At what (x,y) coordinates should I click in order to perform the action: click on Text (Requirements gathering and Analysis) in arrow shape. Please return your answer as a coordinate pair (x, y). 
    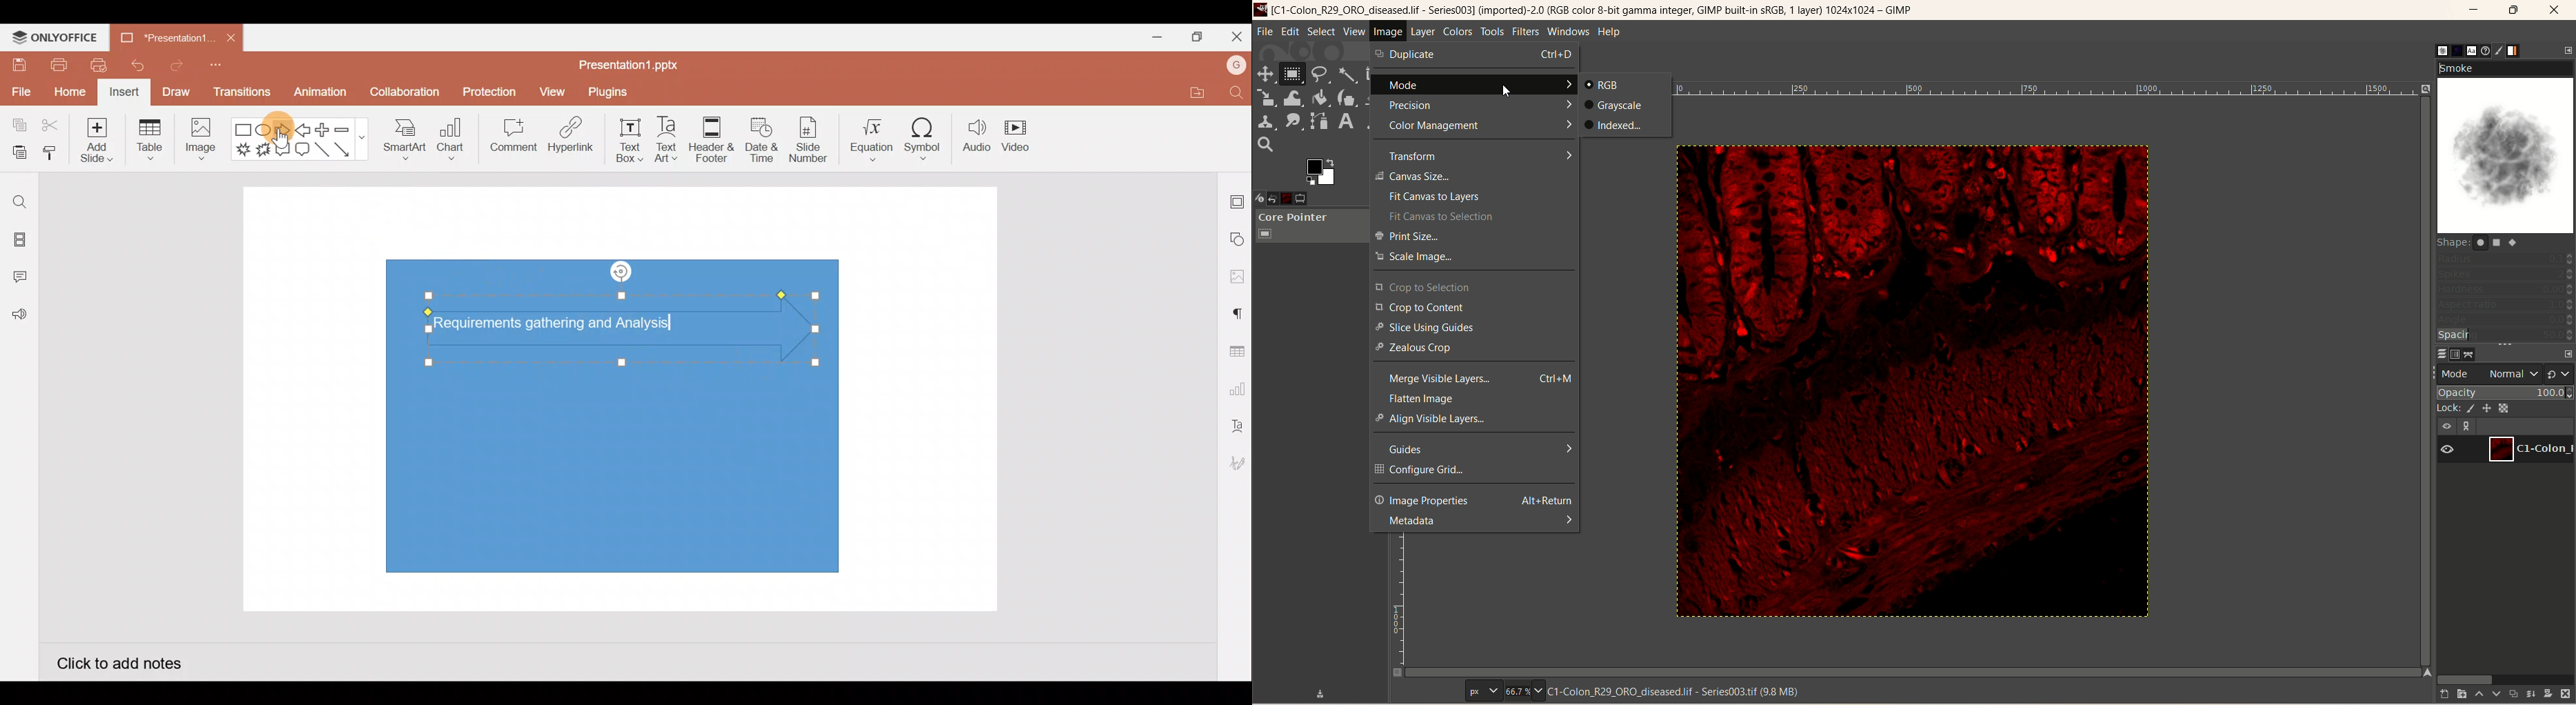
    Looking at the image, I should click on (563, 325).